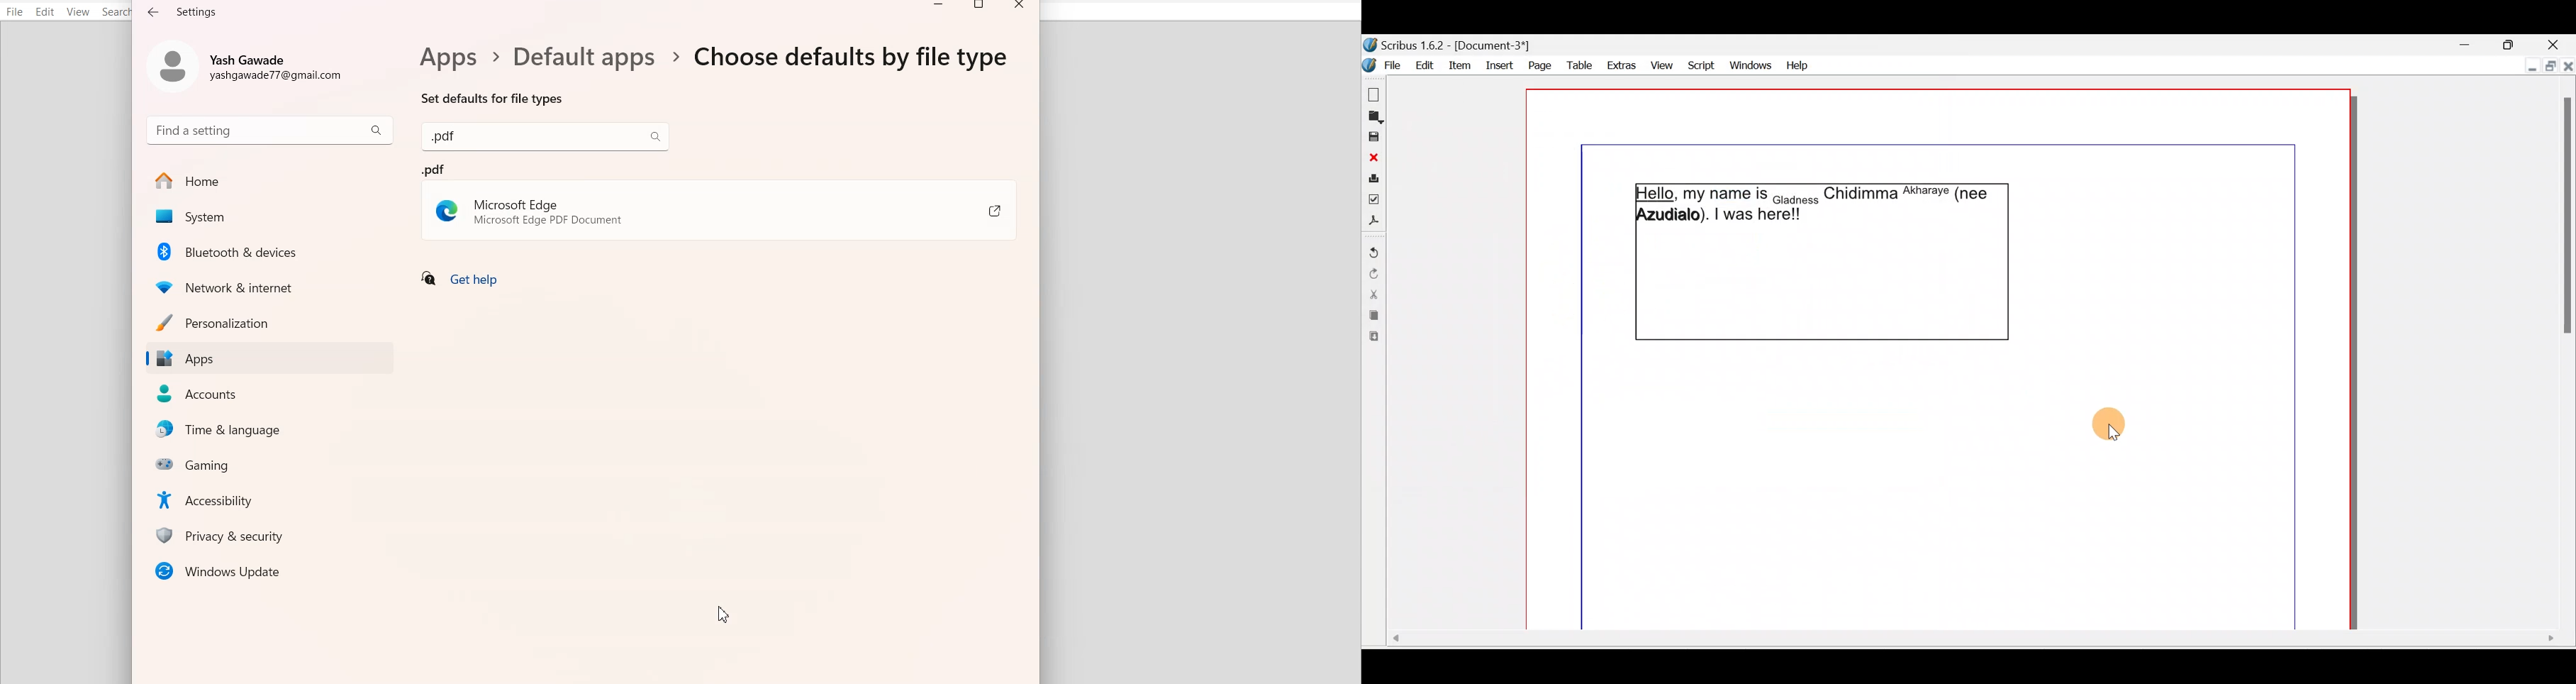 The width and height of the screenshot is (2576, 700). I want to click on Preflight verifier, so click(1373, 201).